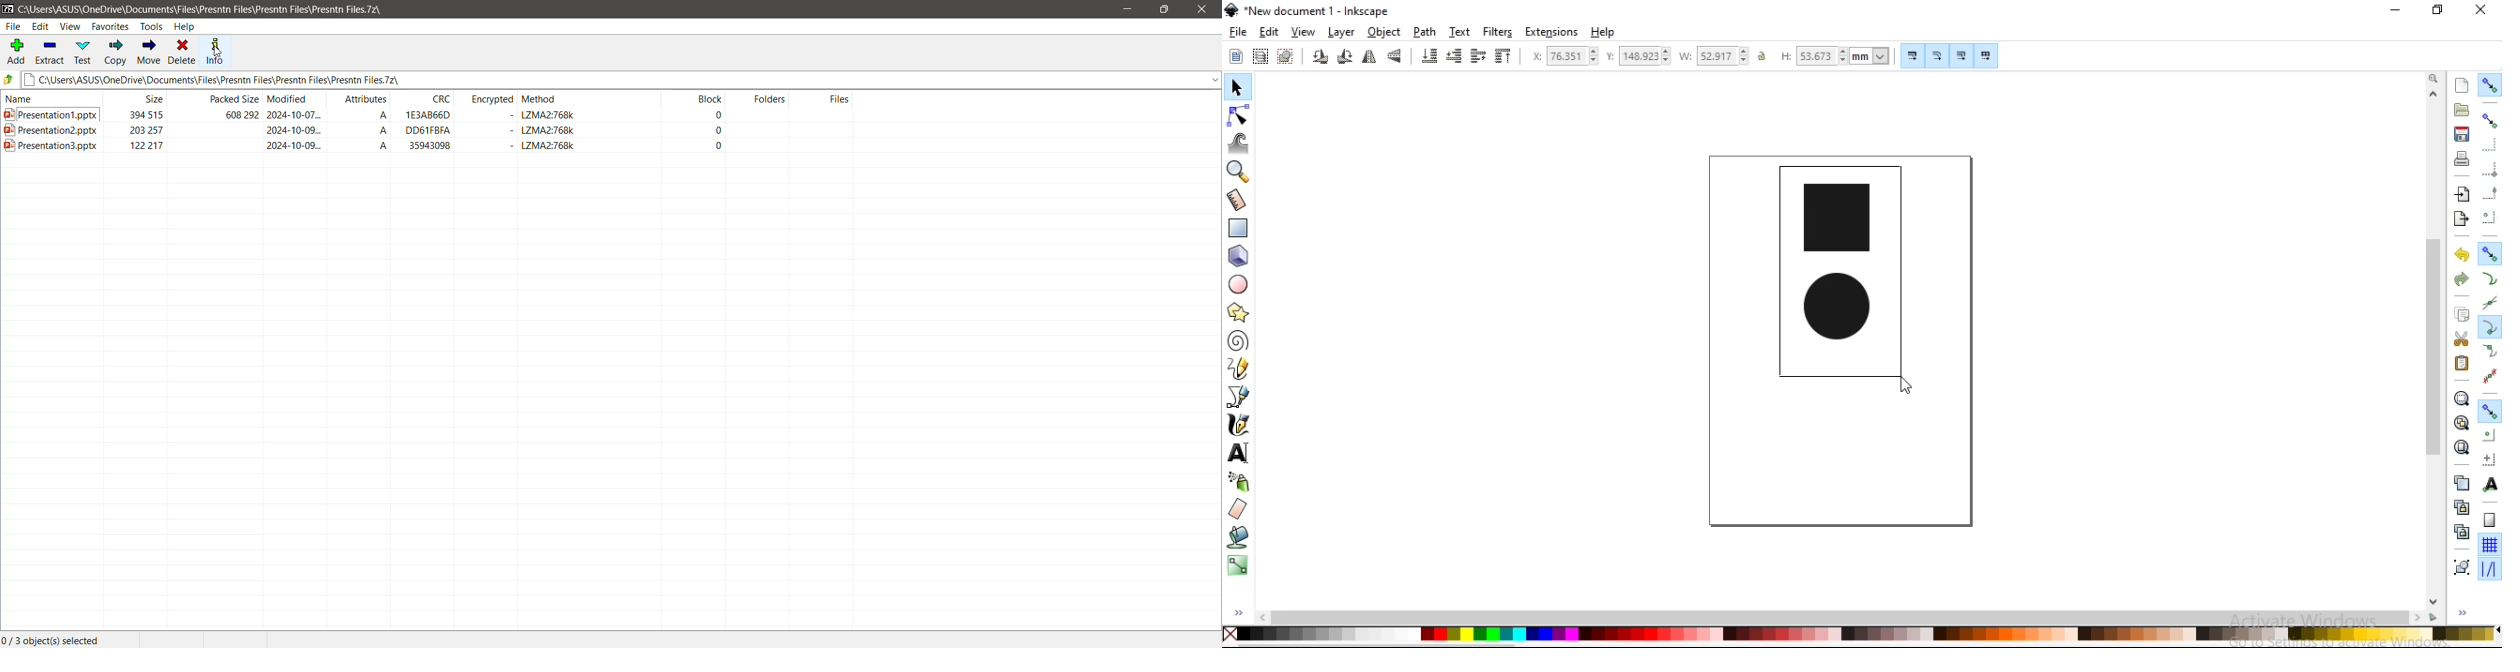  Describe the element at coordinates (2460, 508) in the screenshot. I see `create aclone` at that location.